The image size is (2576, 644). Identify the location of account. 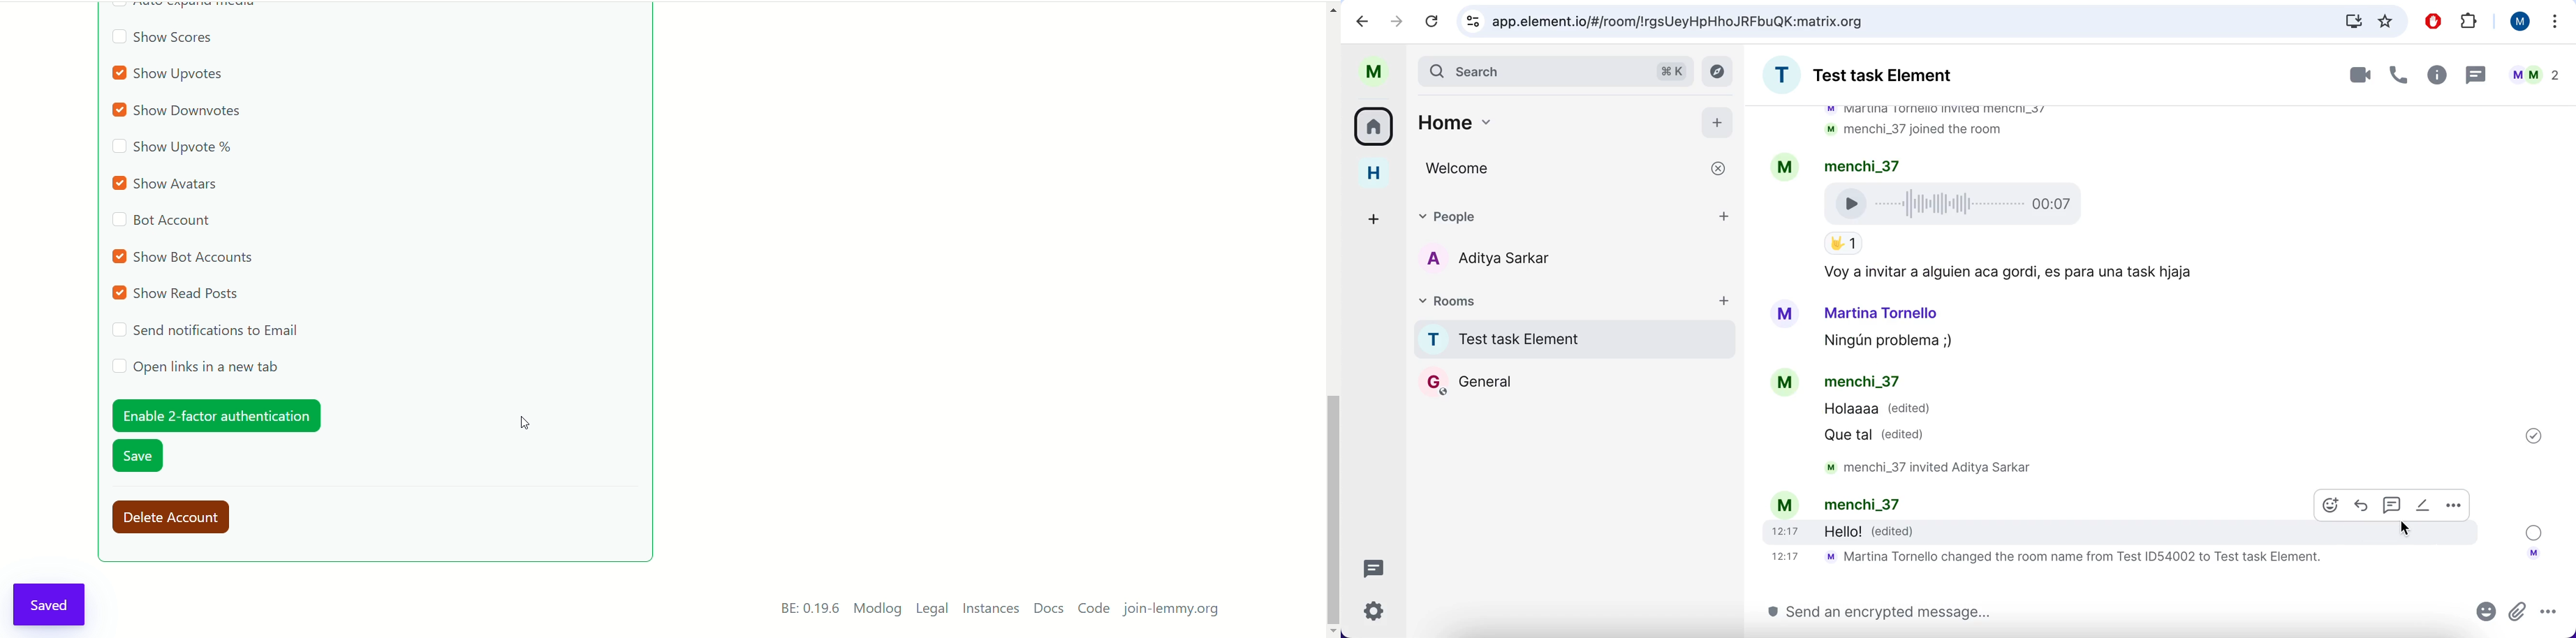
(2533, 556).